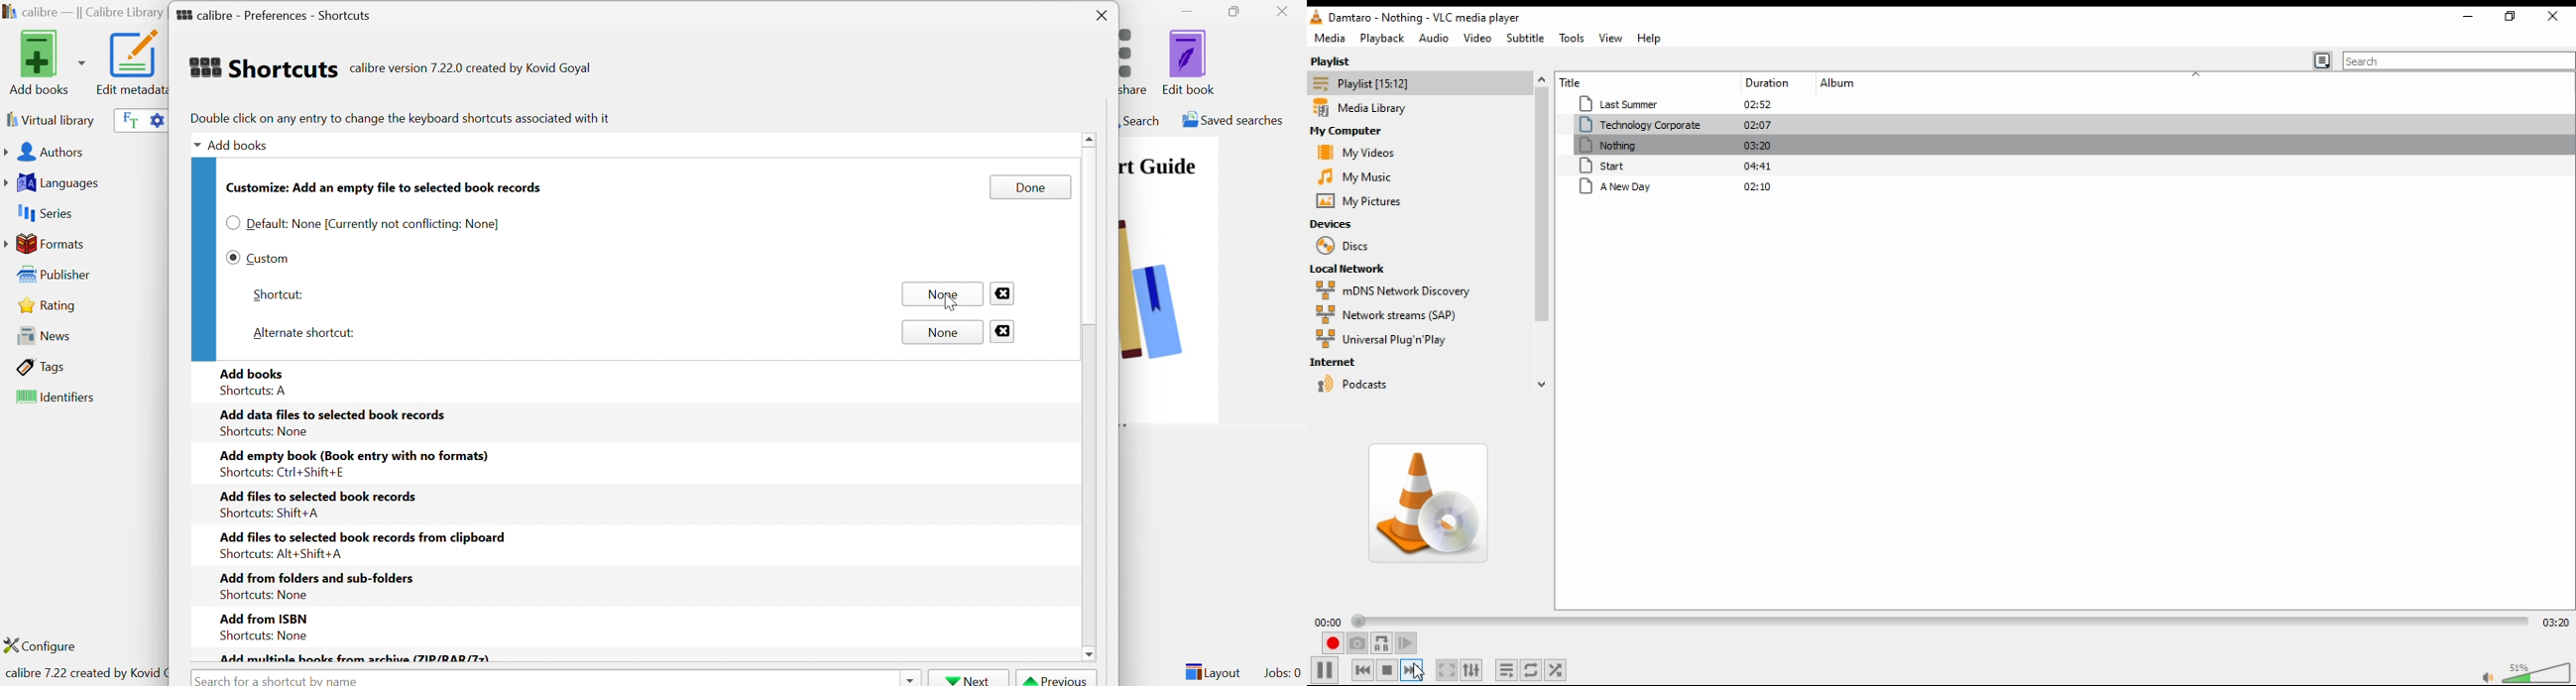 The image size is (2576, 700). What do you see at coordinates (1383, 643) in the screenshot?
I see `loop between point A and point B continuously` at bounding box center [1383, 643].